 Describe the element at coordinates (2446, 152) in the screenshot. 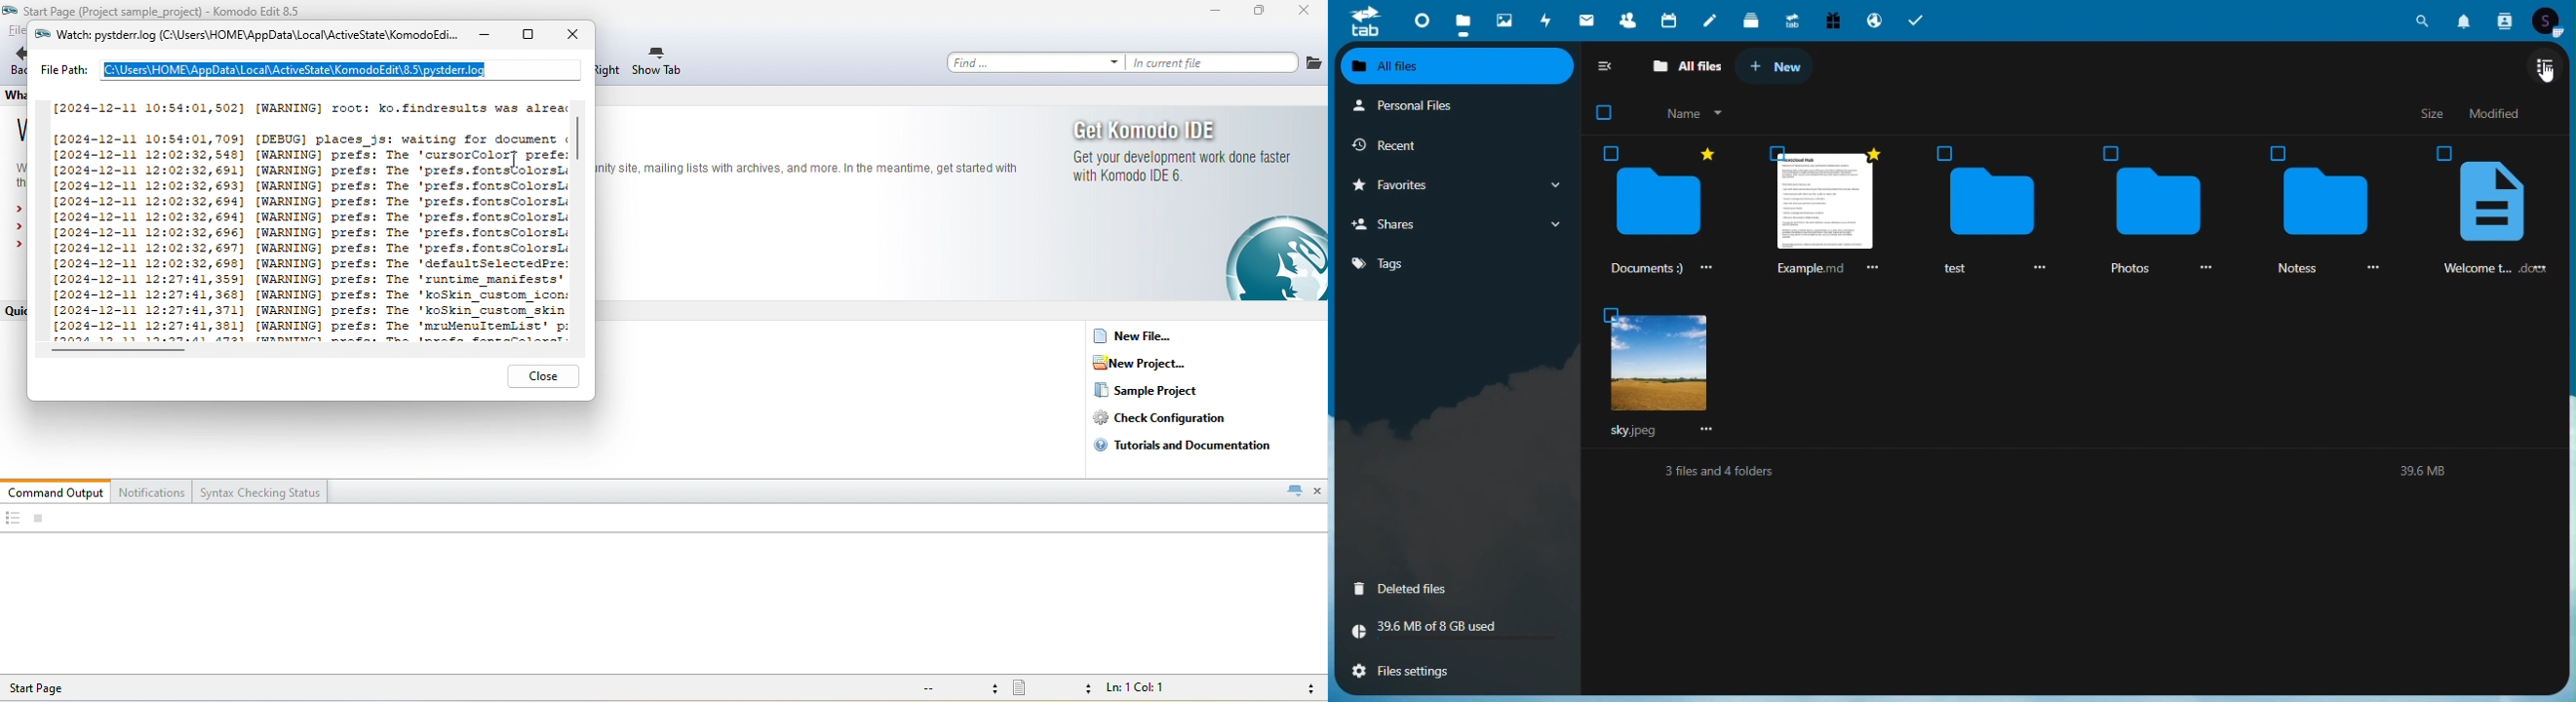

I see `` at that location.